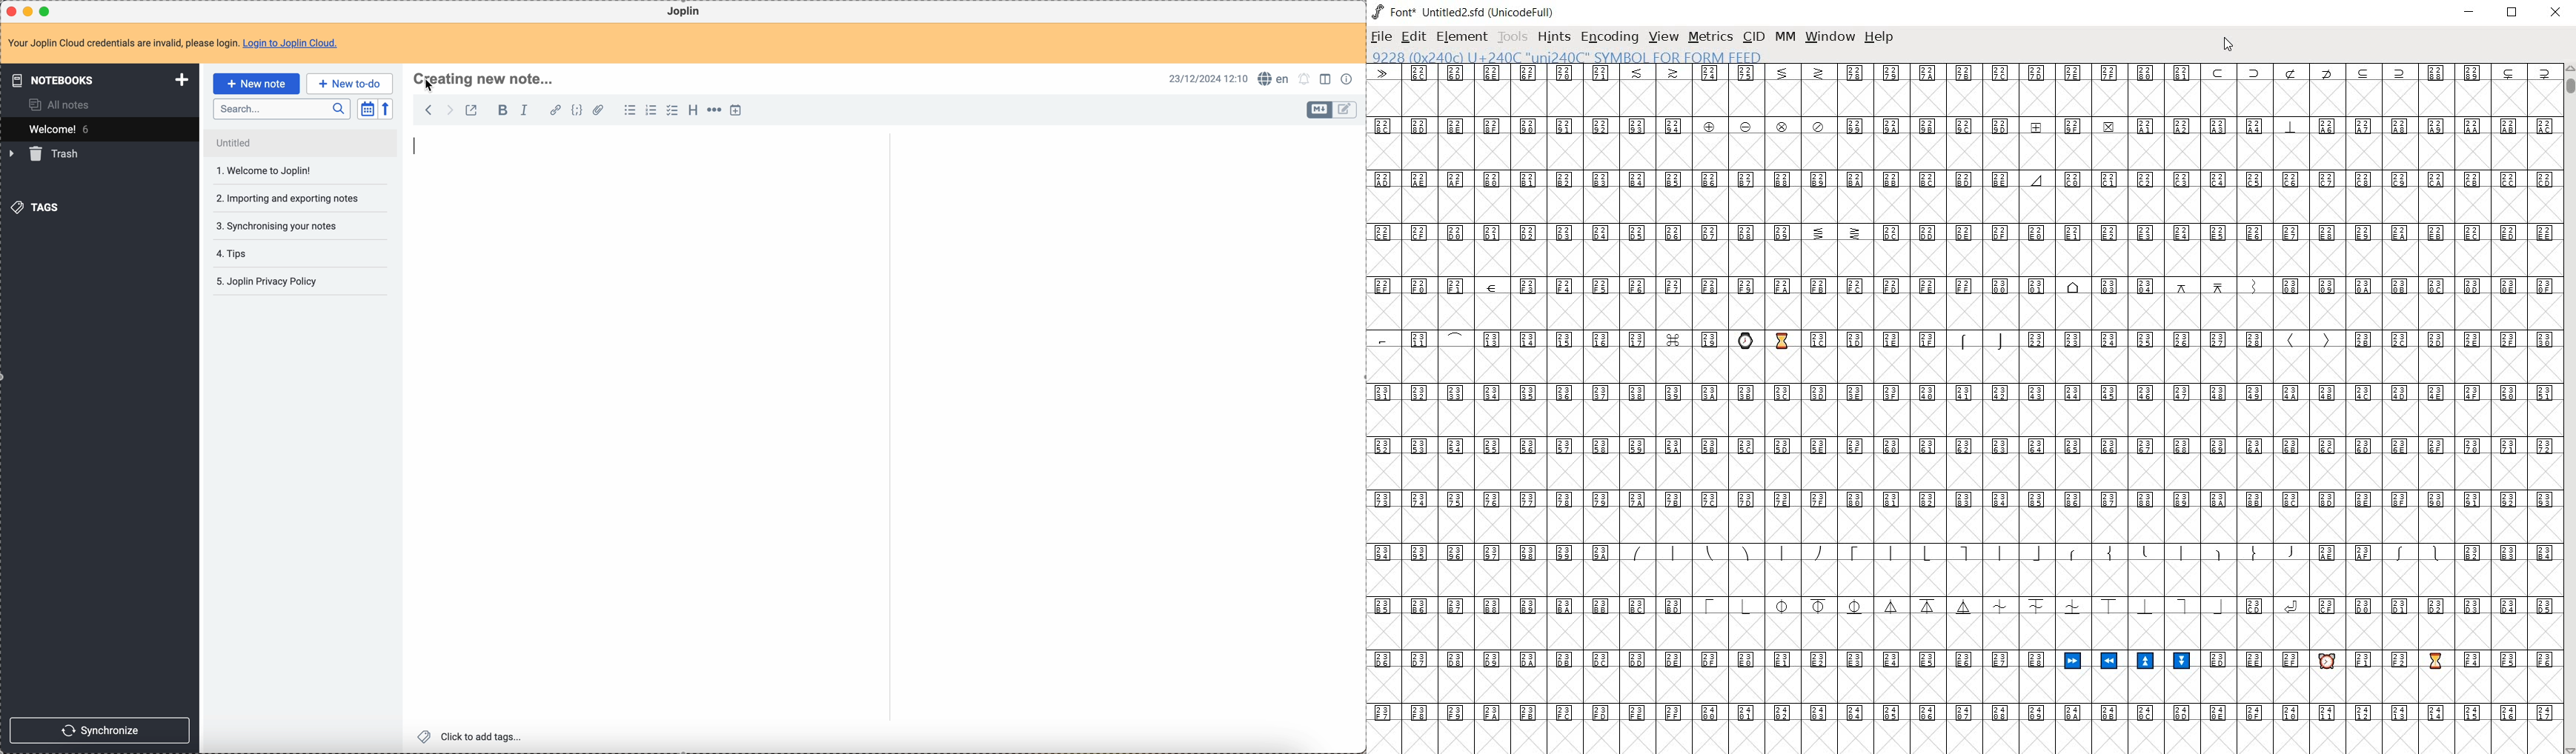  I want to click on bulleted list, so click(630, 111).